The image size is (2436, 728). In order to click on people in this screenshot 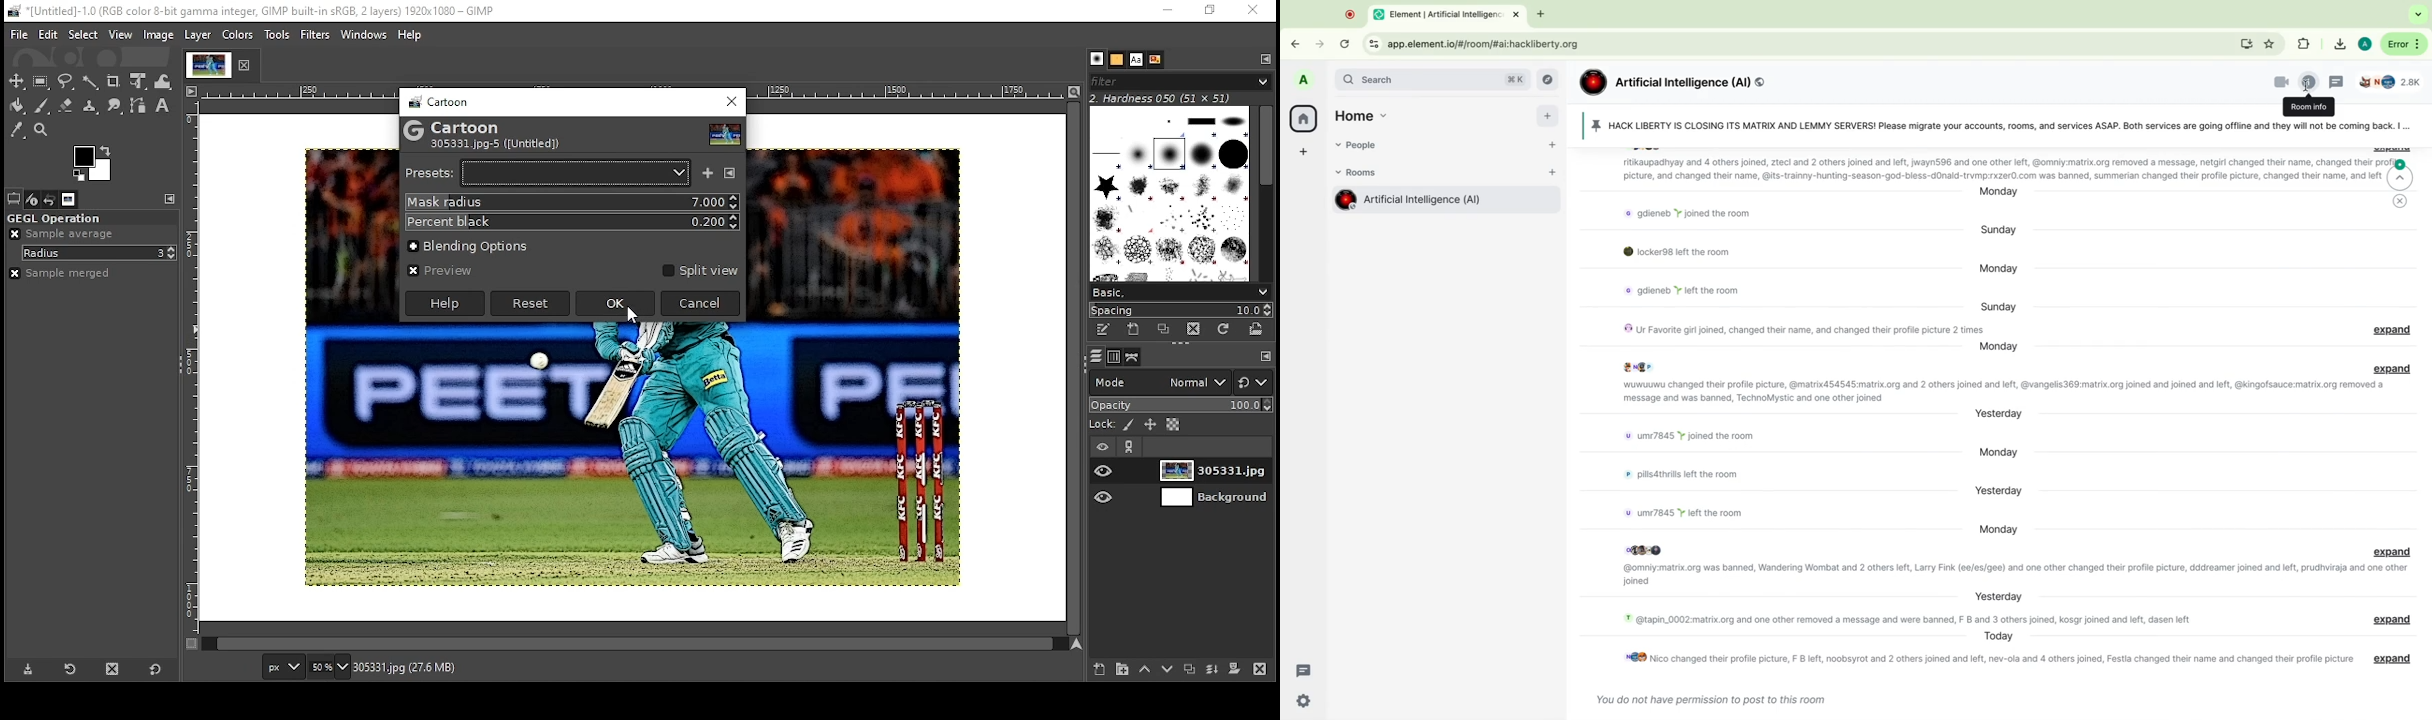, I will do `click(1362, 146)`.